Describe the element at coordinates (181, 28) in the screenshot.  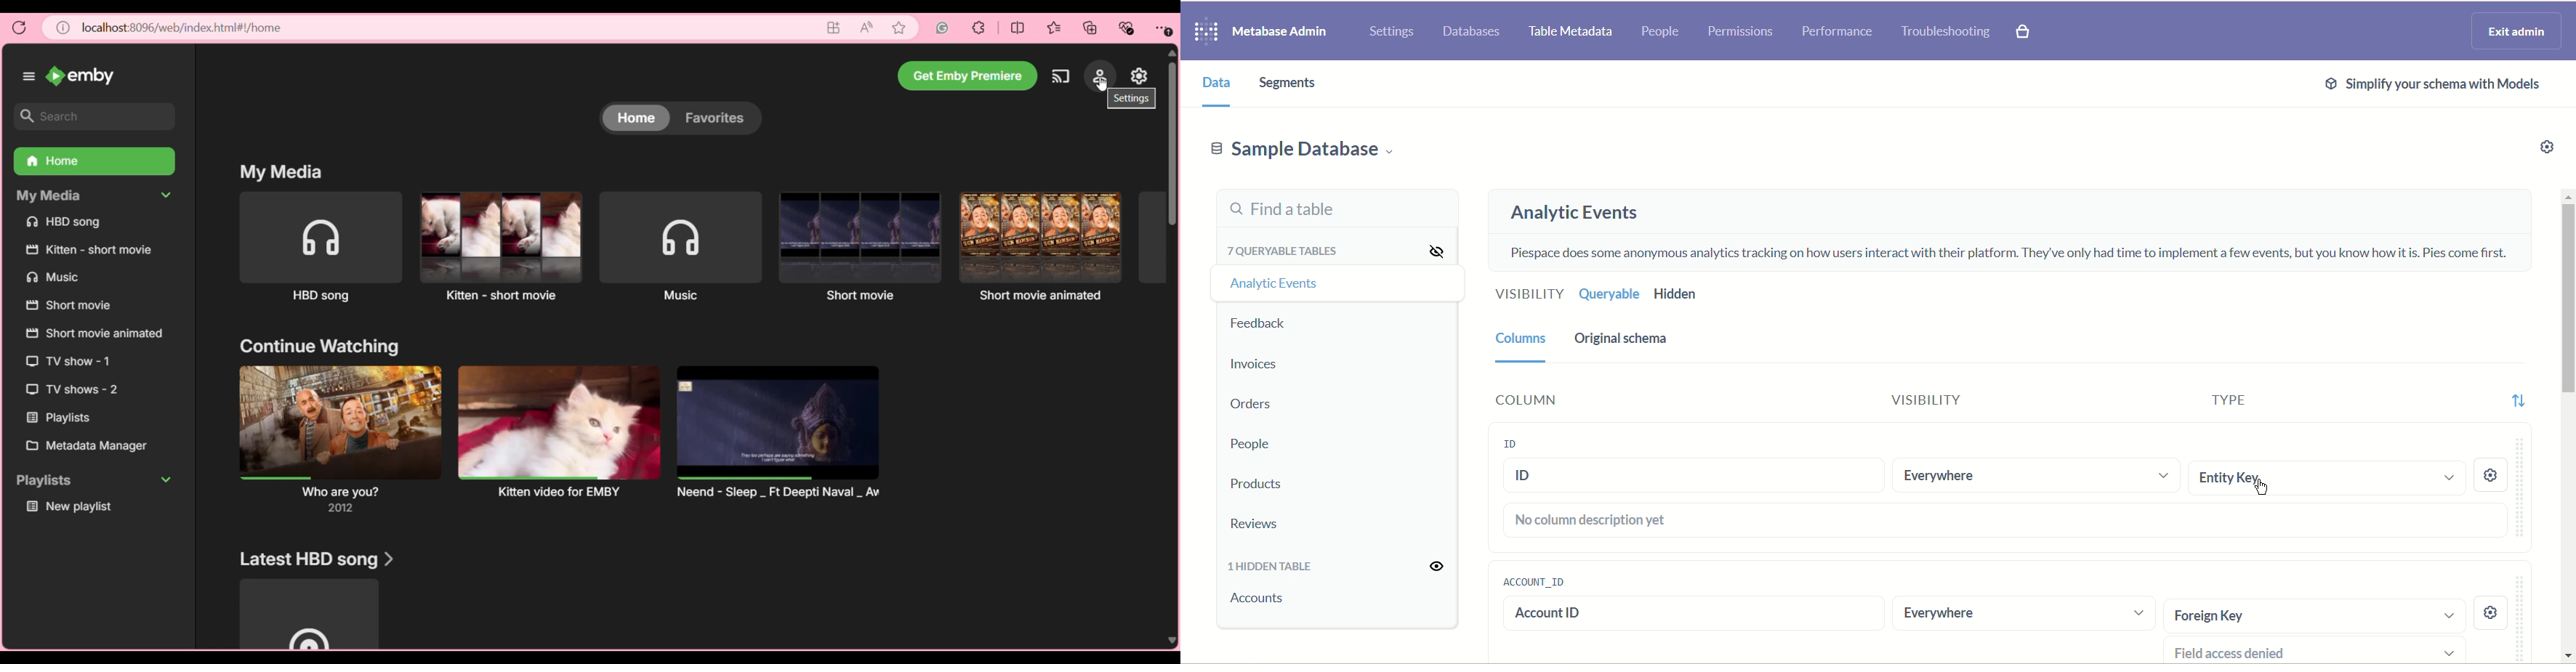
I see `localhost8096/web/index.html/home` at that location.